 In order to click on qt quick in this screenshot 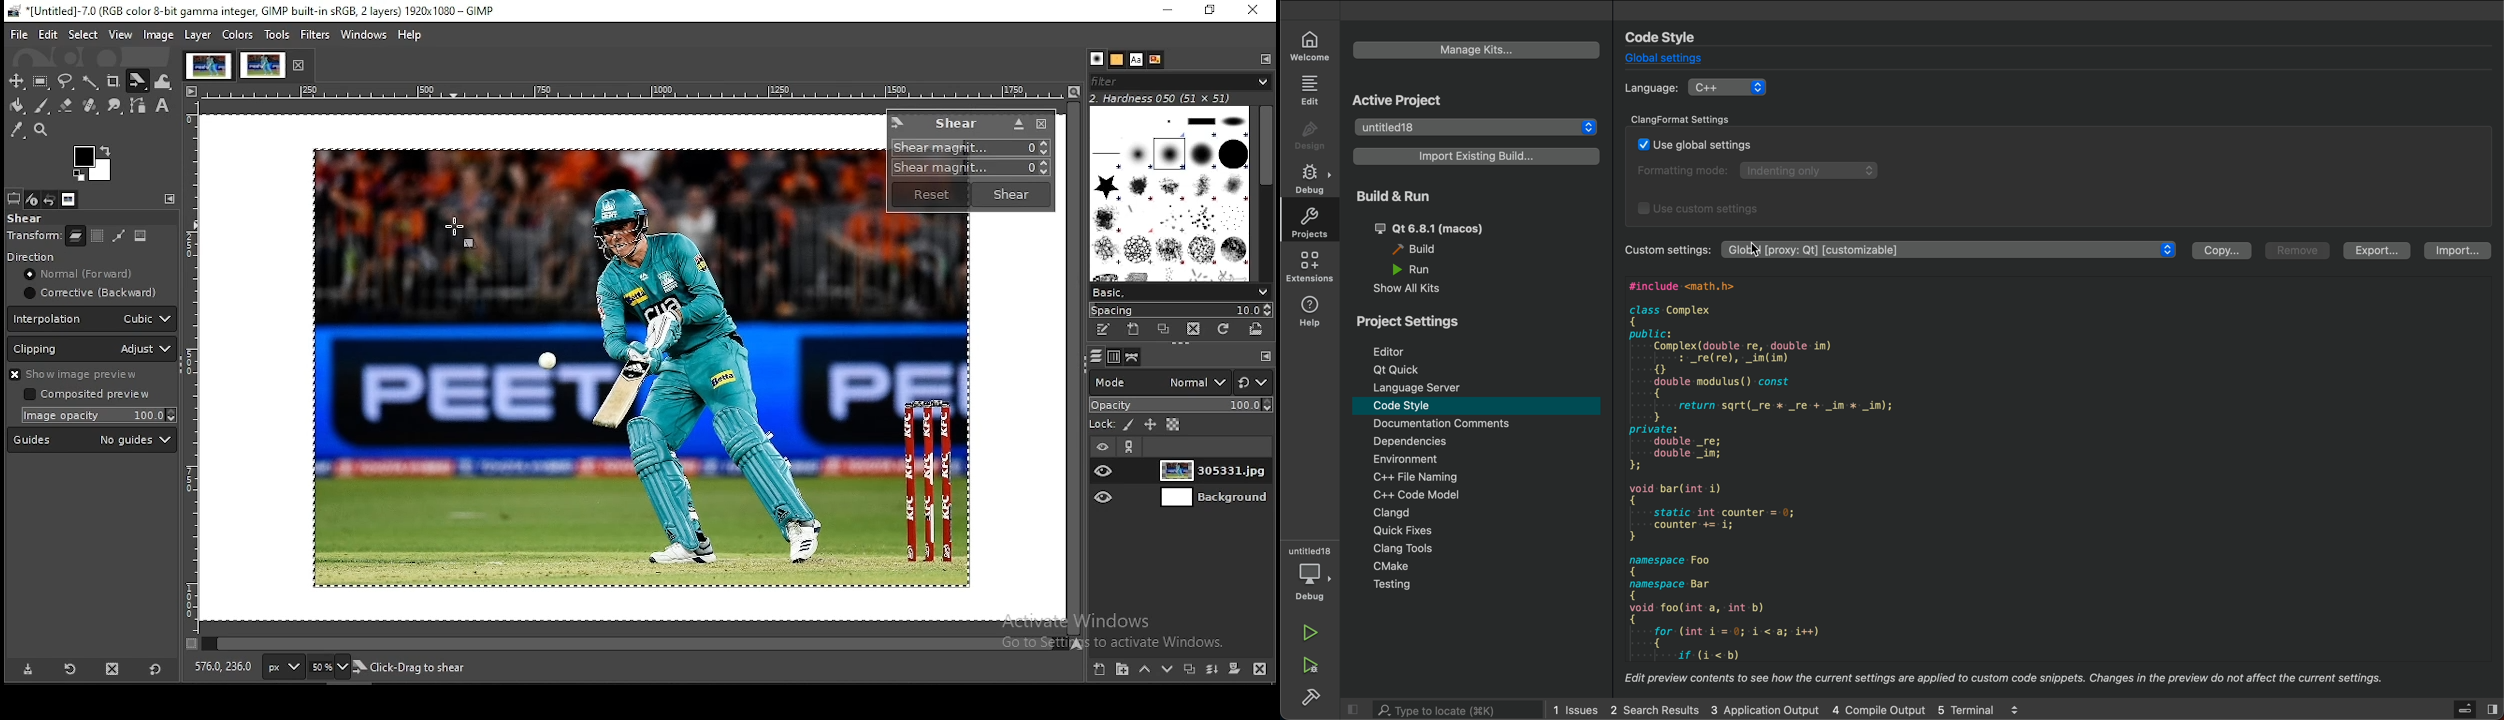, I will do `click(1396, 370)`.